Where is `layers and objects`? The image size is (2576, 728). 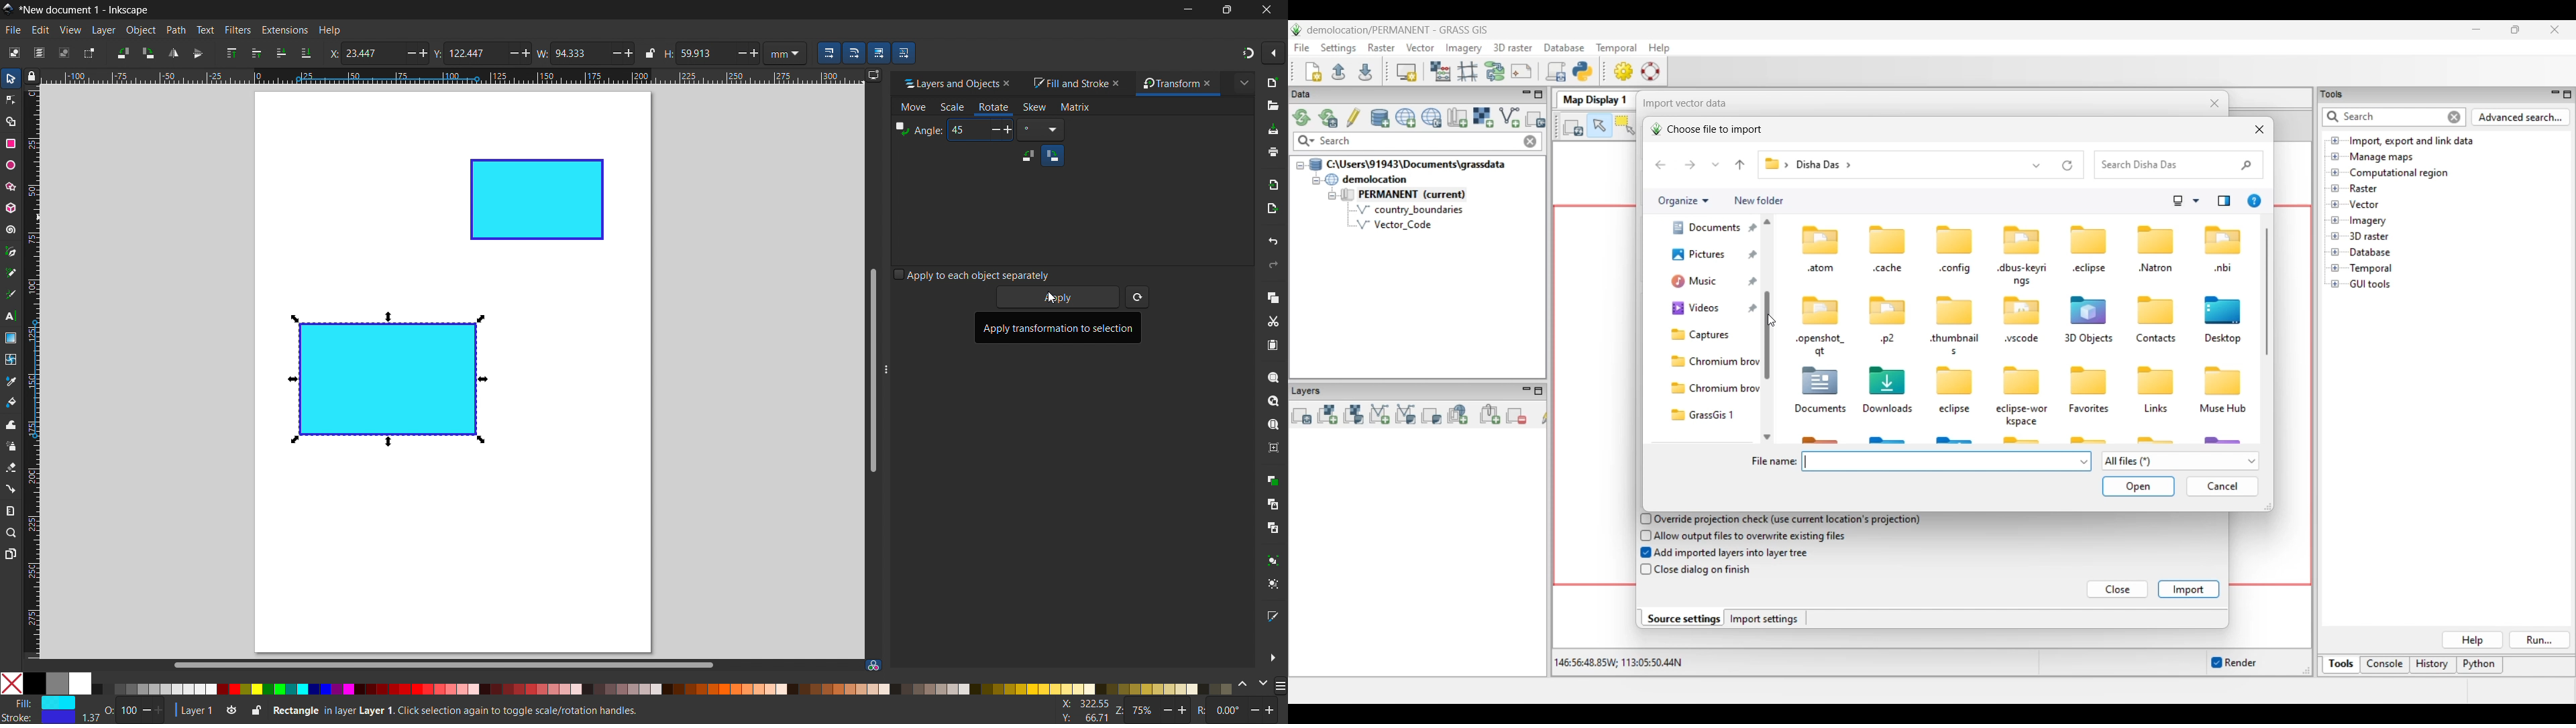 layers and objects is located at coordinates (947, 83).